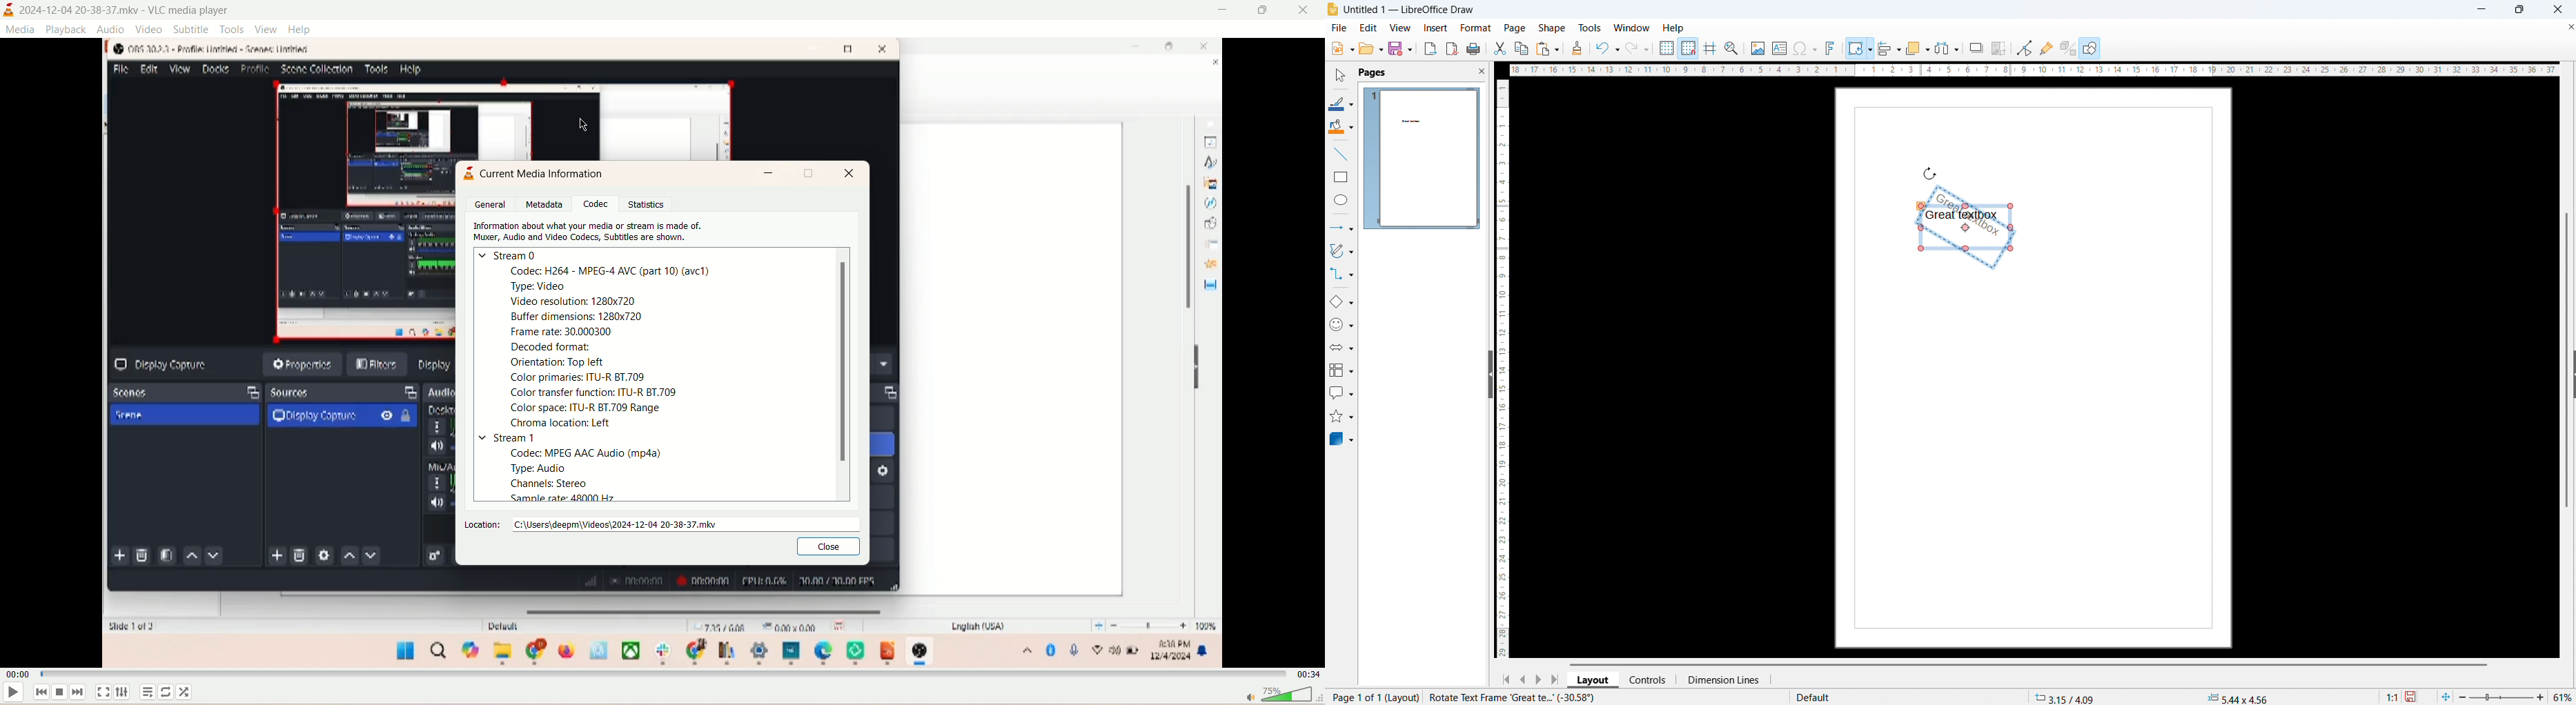  I want to click on select at least 3 objects to distribute, so click(1947, 48).